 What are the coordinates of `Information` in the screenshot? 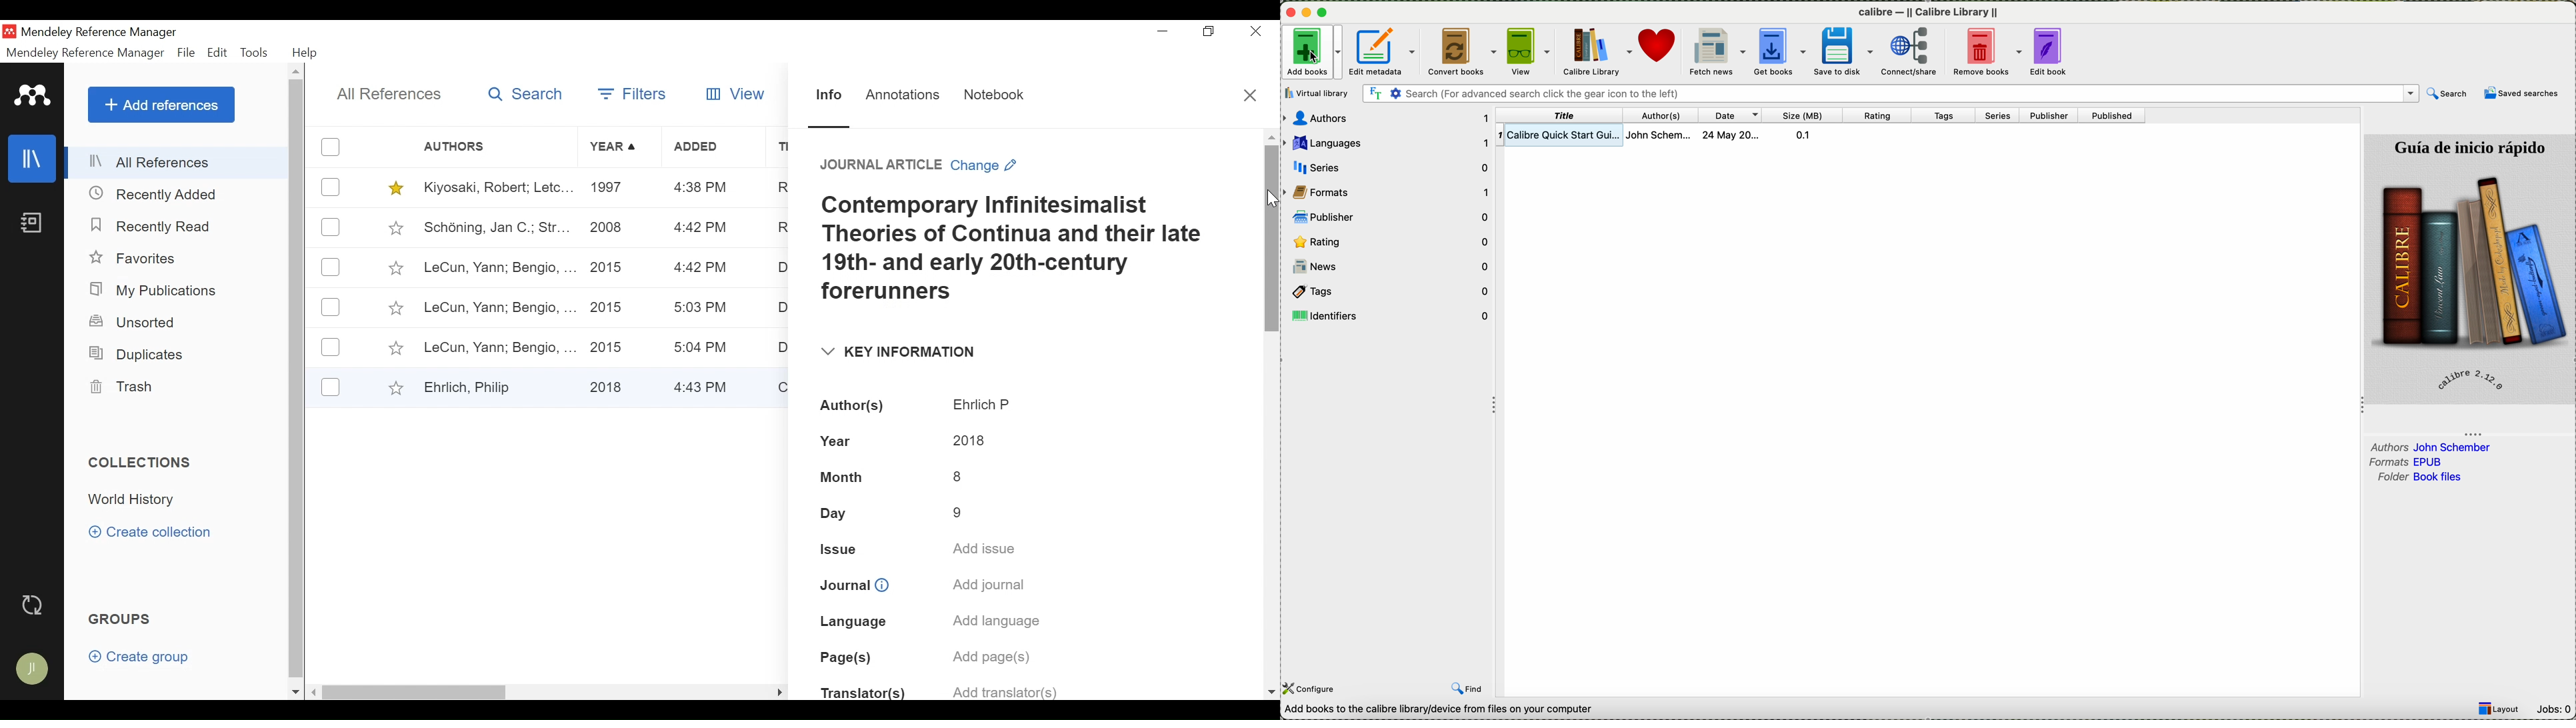 It's located at (829, 99).